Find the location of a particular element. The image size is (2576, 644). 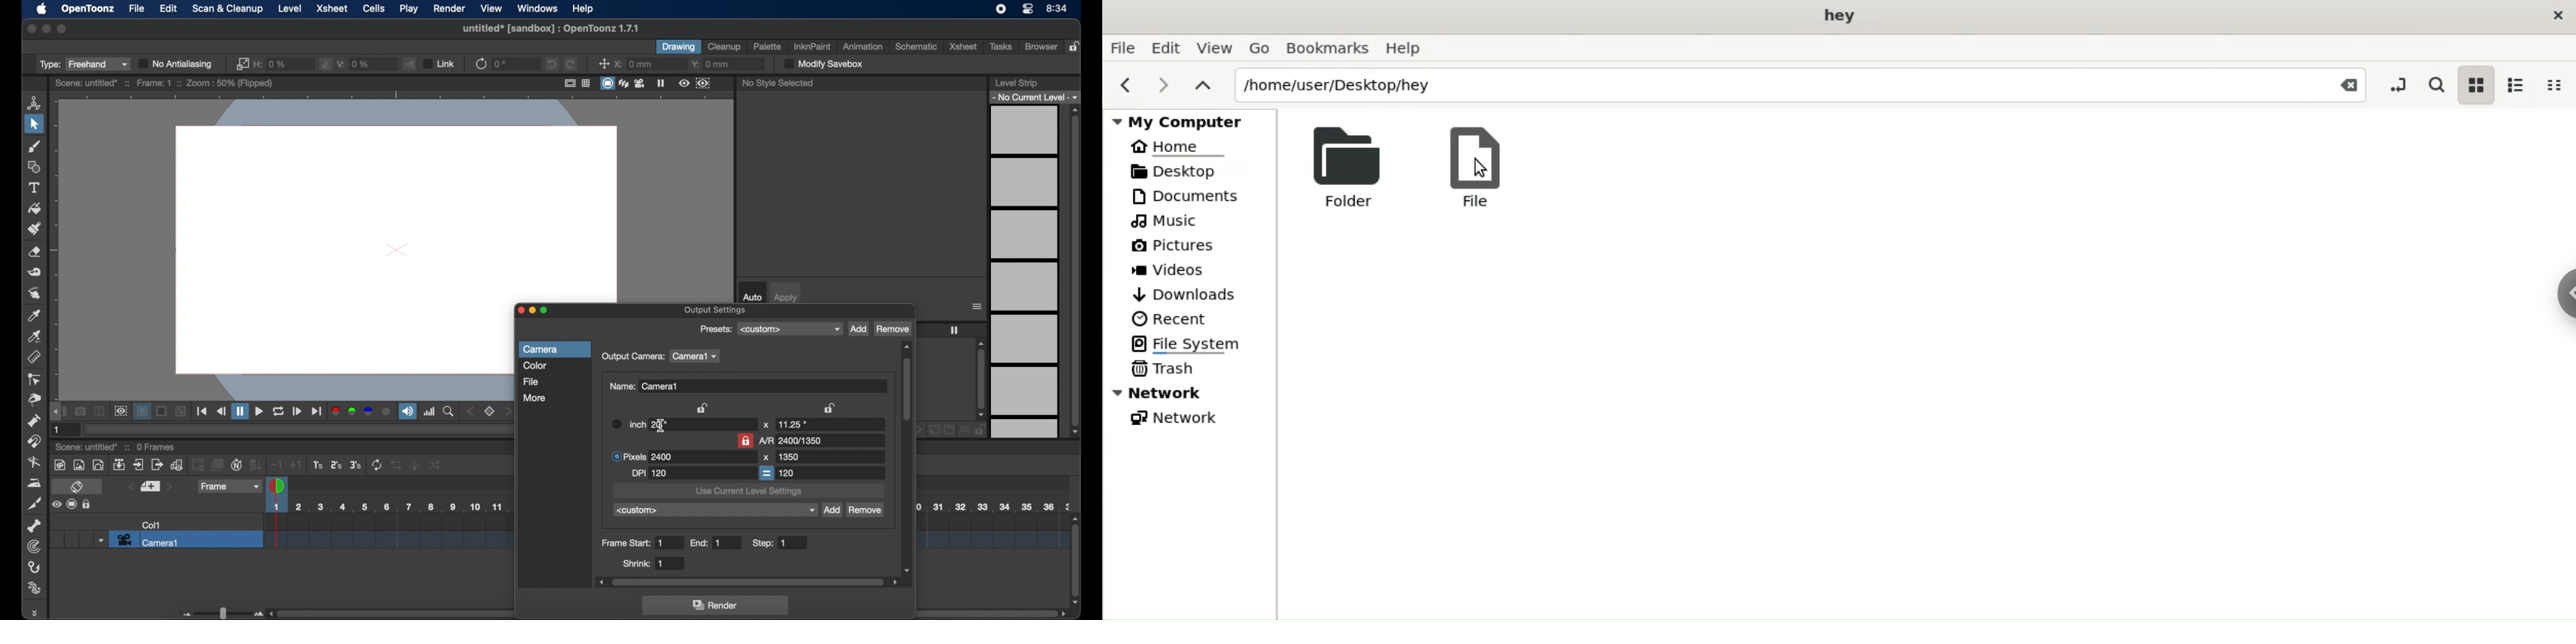

maximize is located at coordinates (547, 311).